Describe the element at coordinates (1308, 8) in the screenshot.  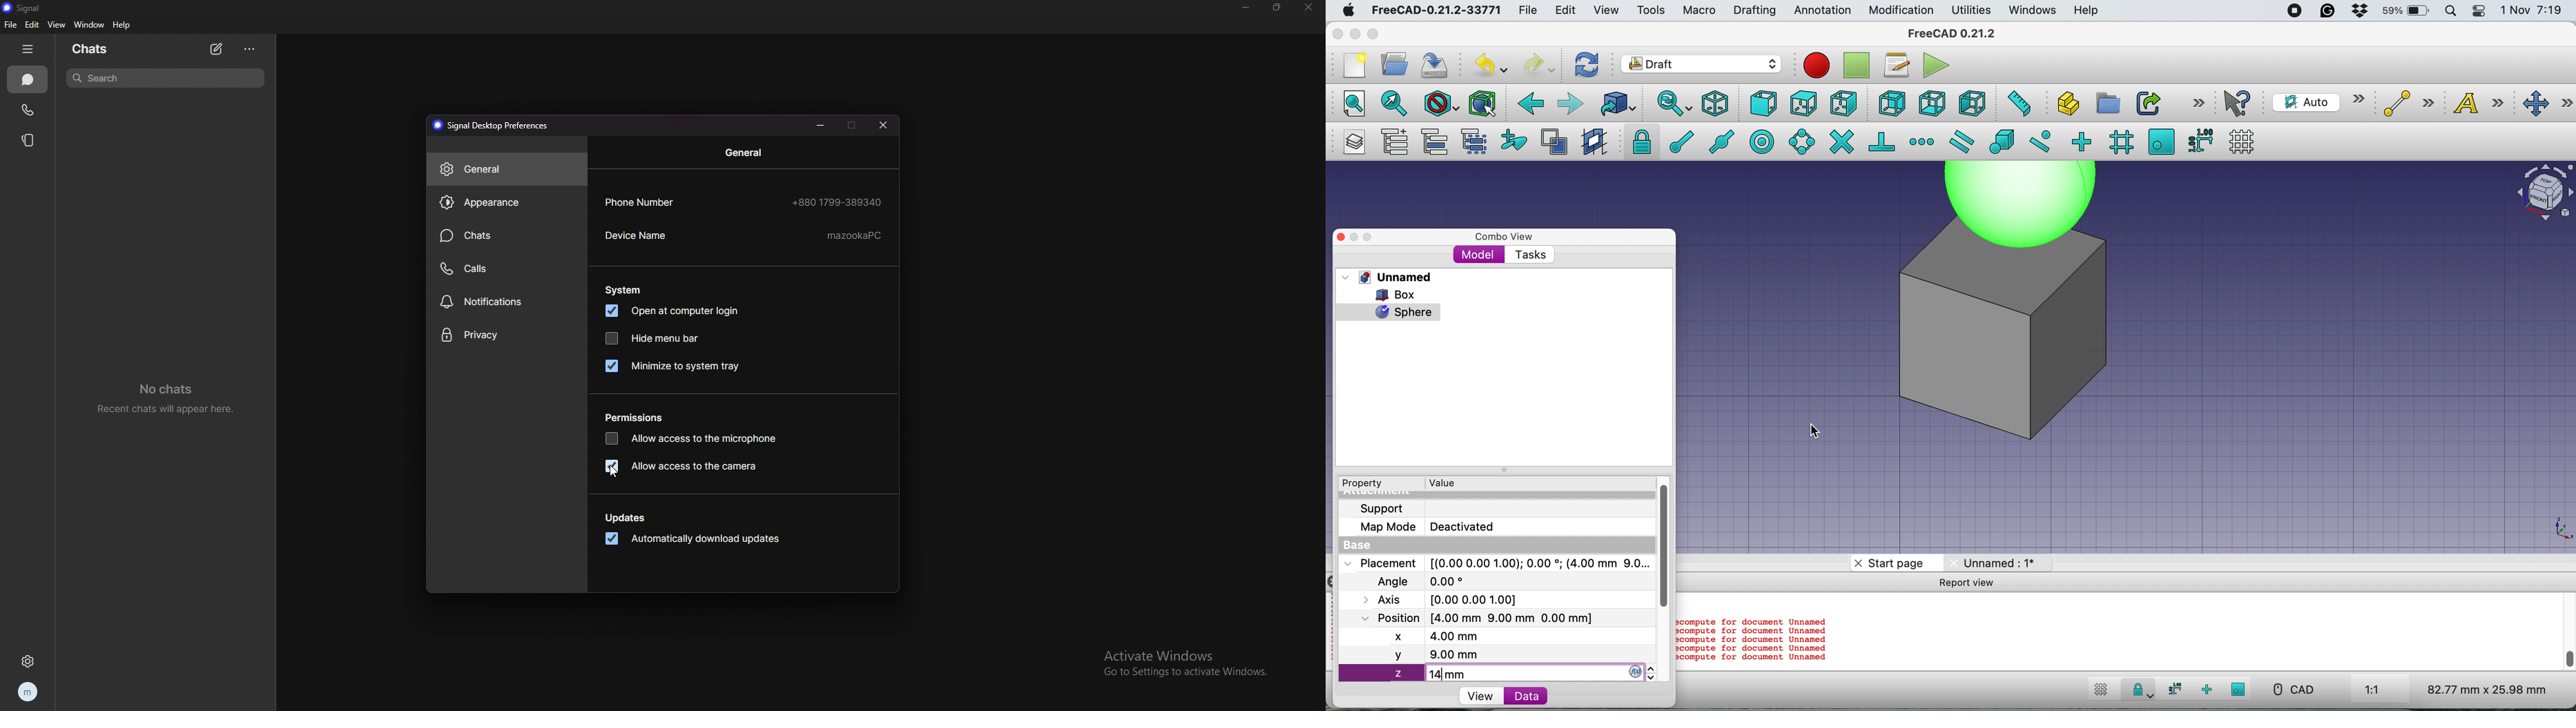
I see `close` at that location.